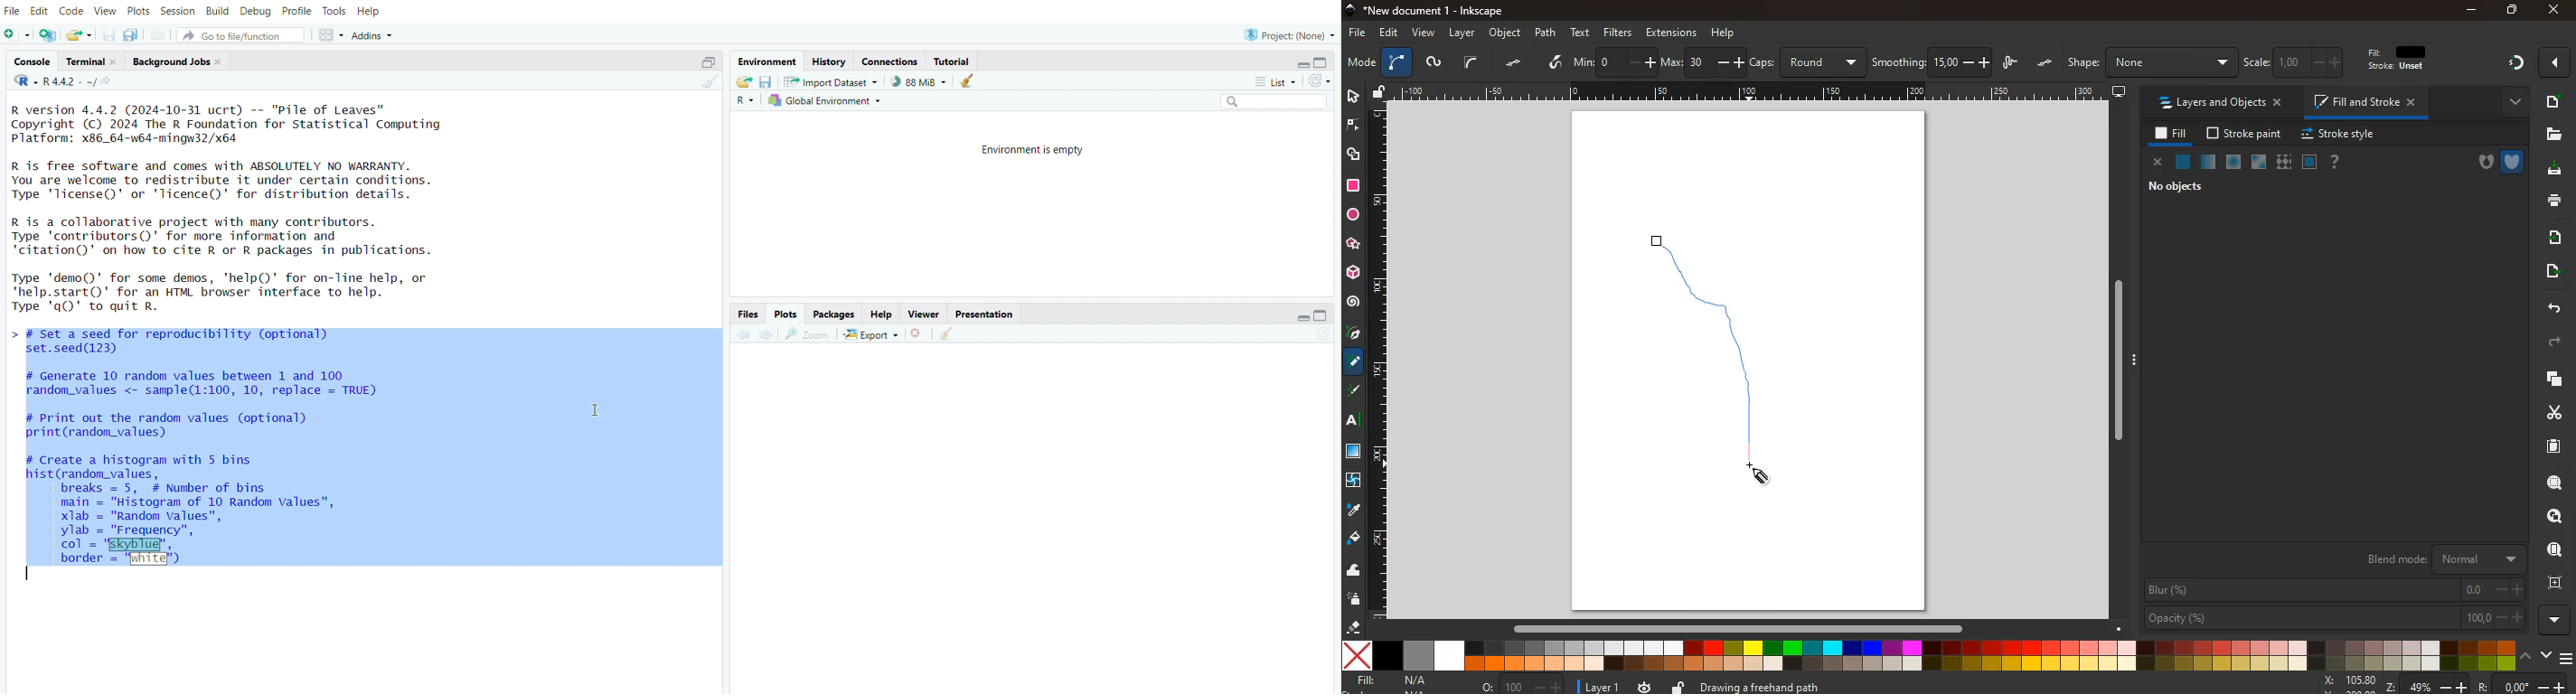  I want to click on details of contributors, so click(256, 236).